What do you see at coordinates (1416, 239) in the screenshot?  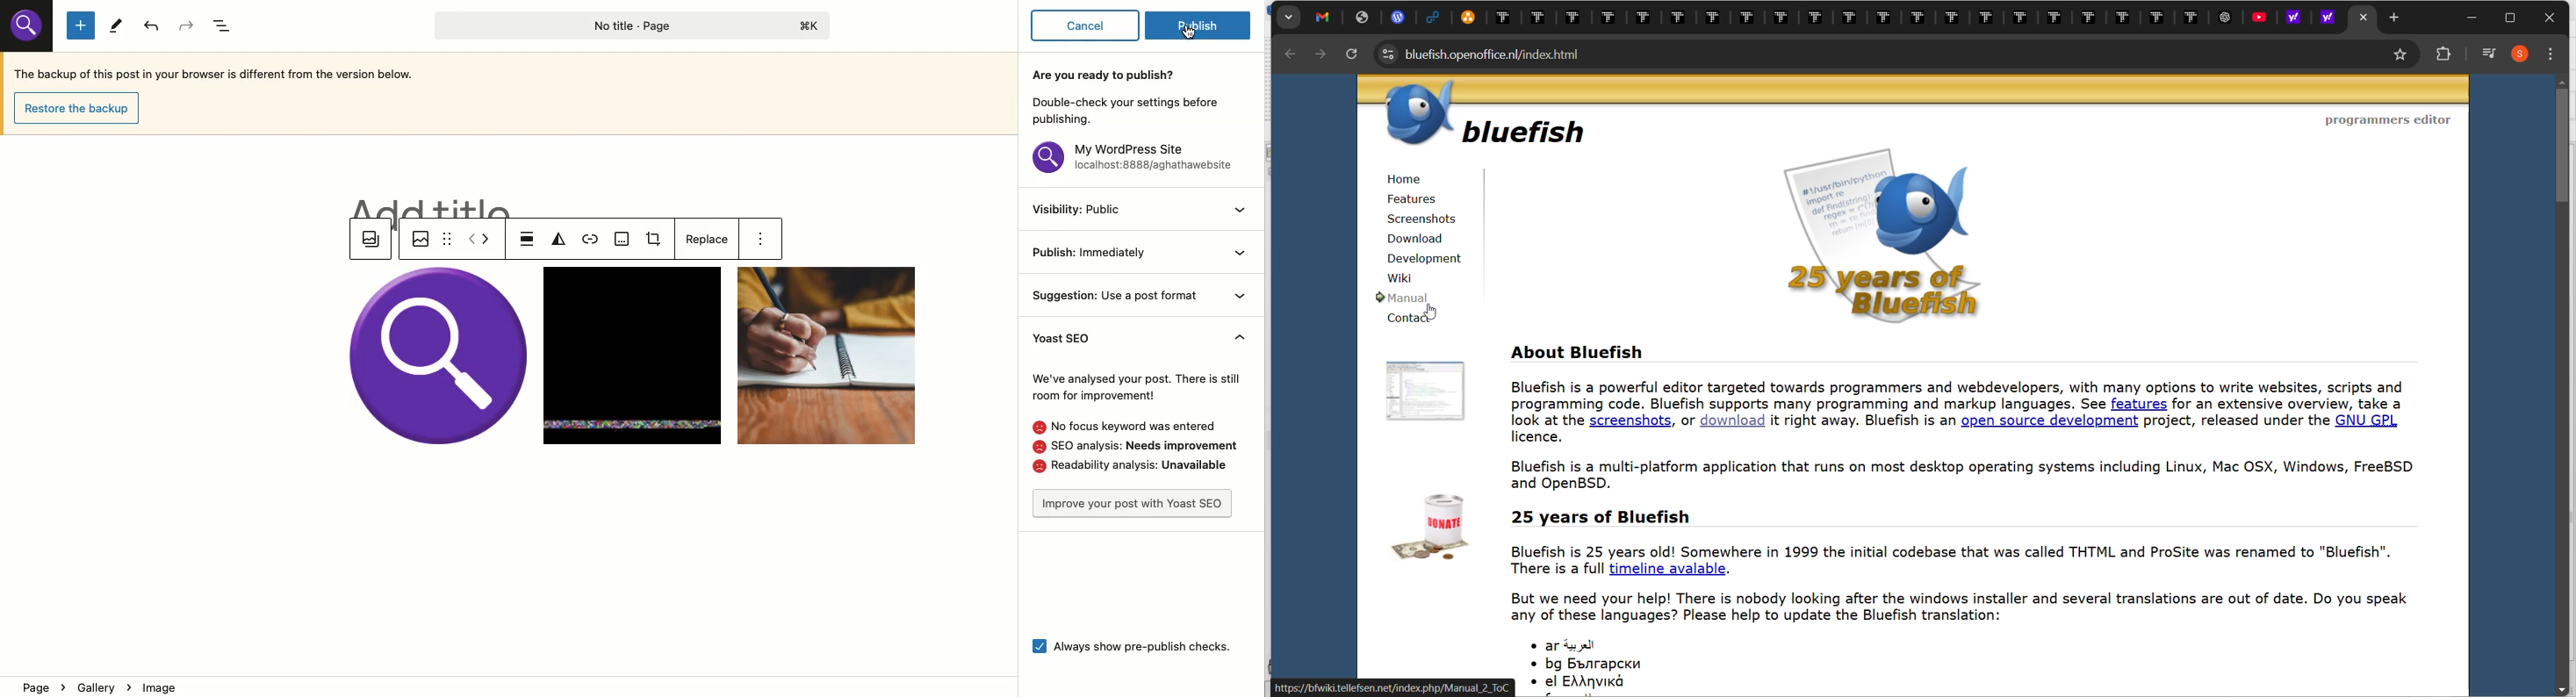 I see `download` at bounding box center [1416, 239].